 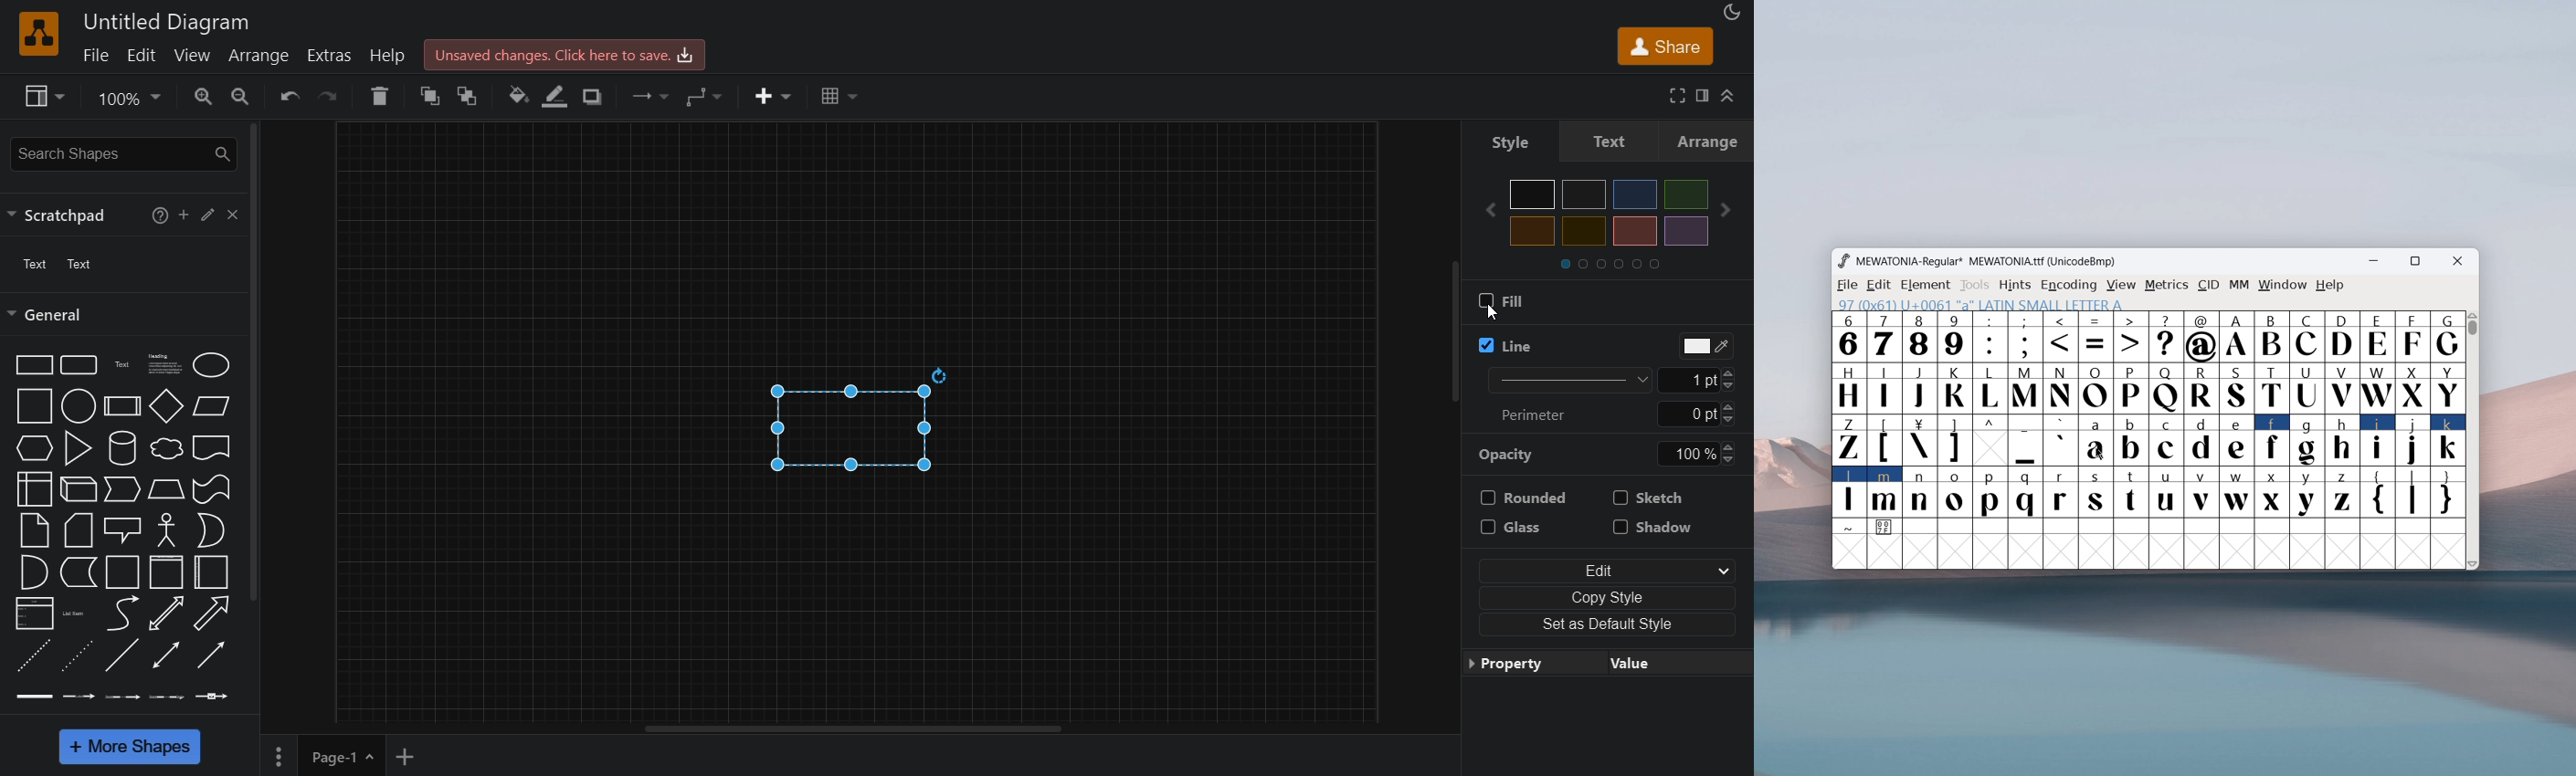 I want to click on document, so click(x=213, y=448).